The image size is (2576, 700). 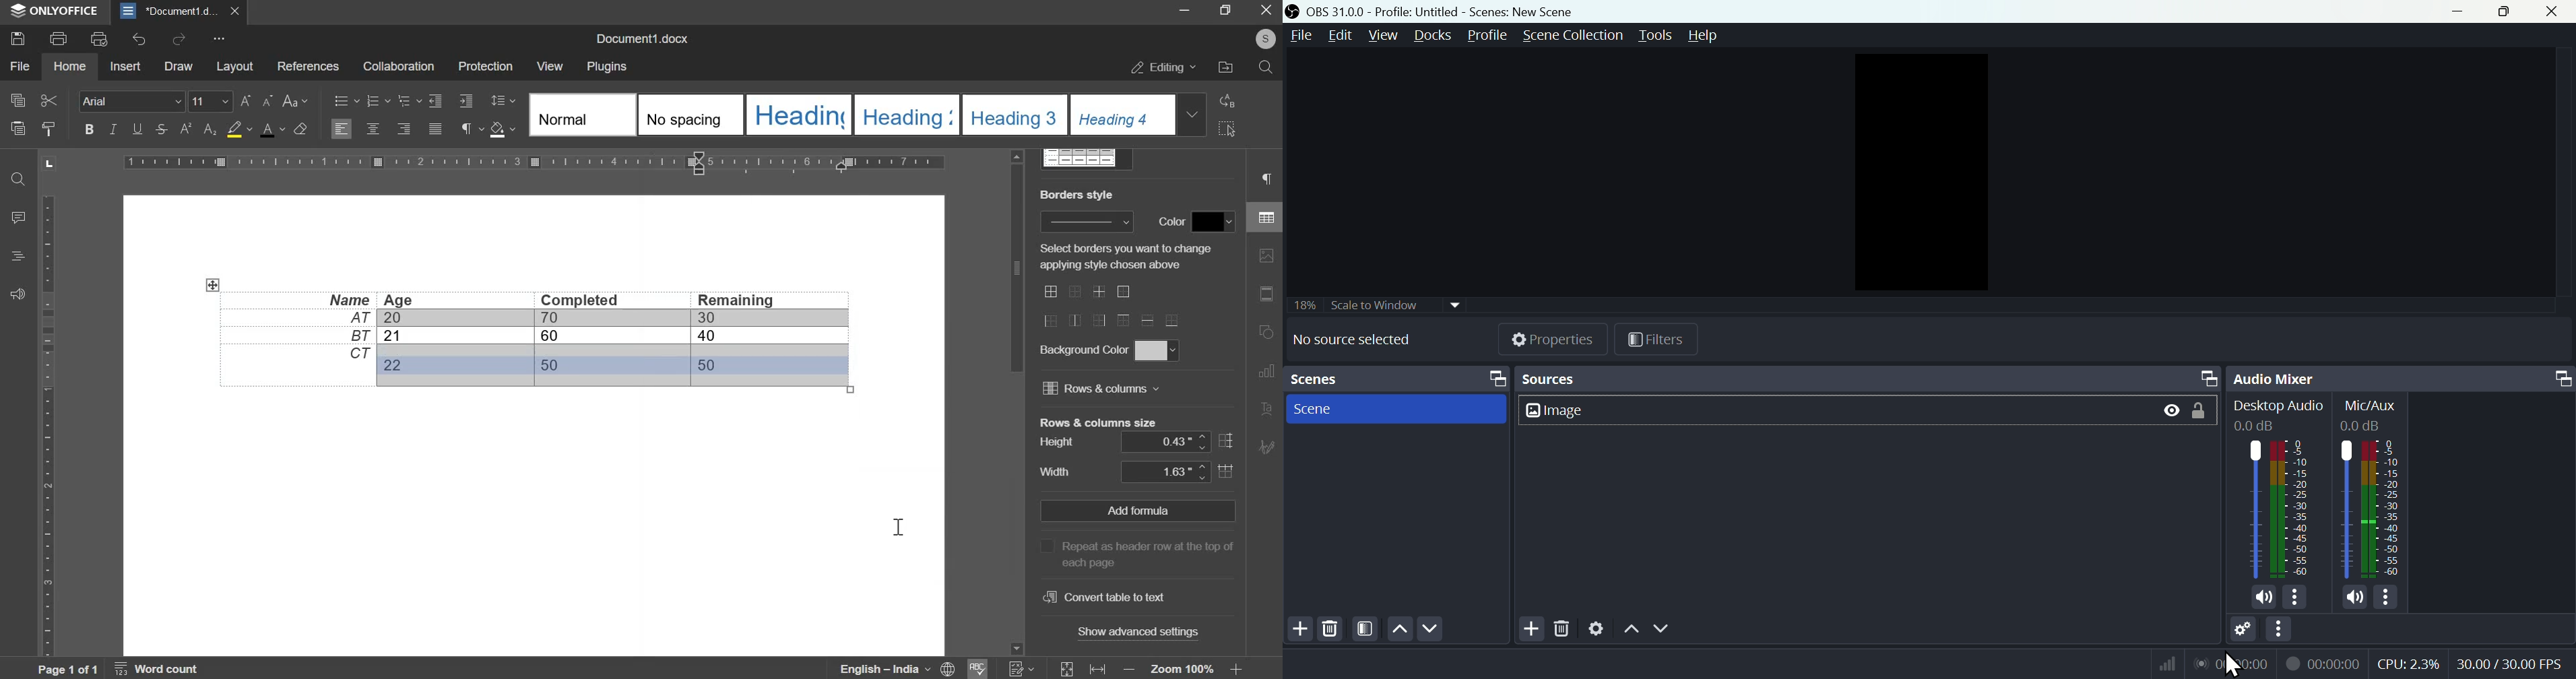 I want to click on column width, so click(x=1177, y=470).